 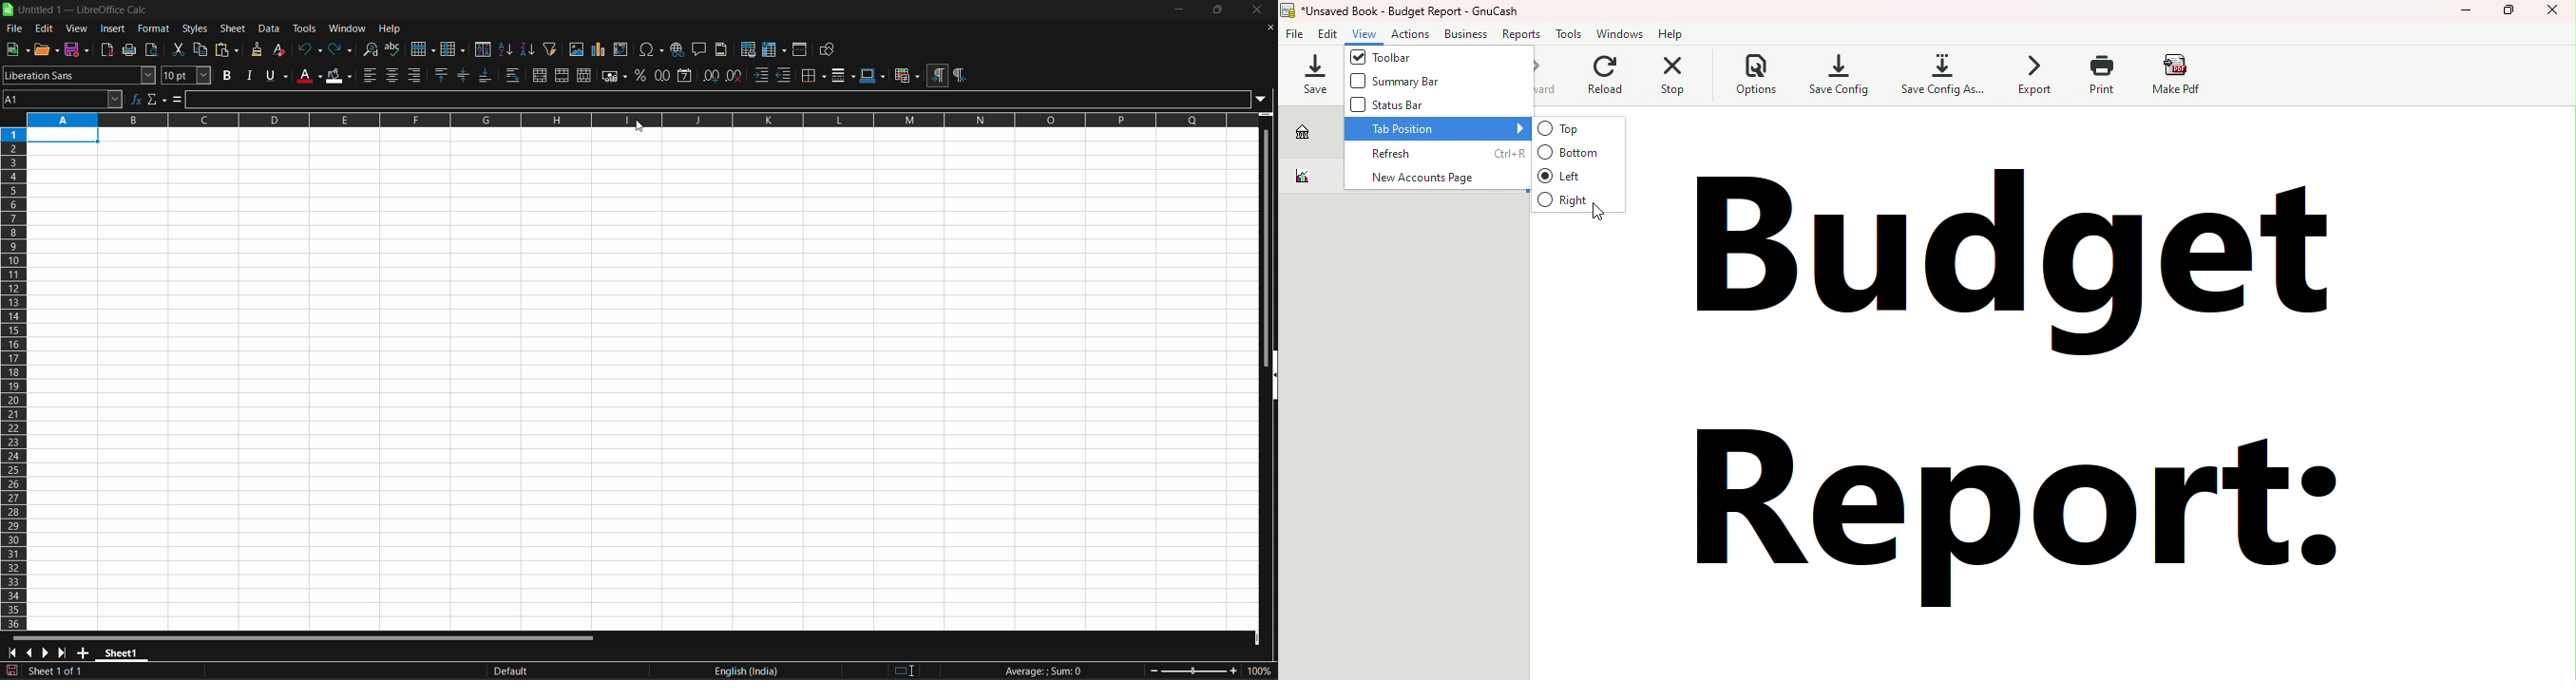 I want to click on tools, so click(x=306, y=27).